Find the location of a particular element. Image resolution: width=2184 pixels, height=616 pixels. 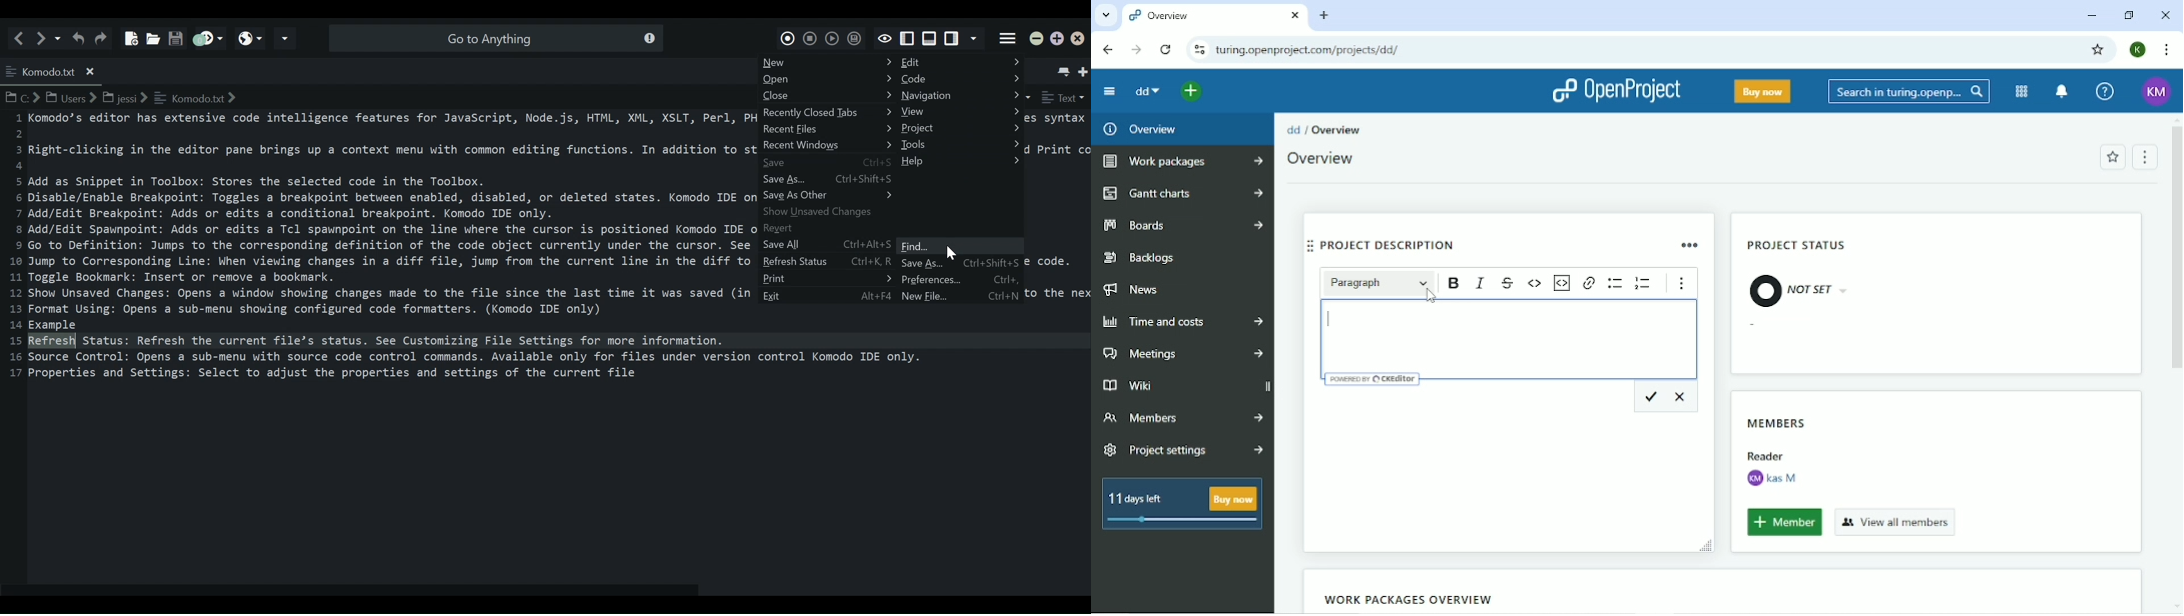

Show/Hide Left Pane  is located at coordinates (953, 39).